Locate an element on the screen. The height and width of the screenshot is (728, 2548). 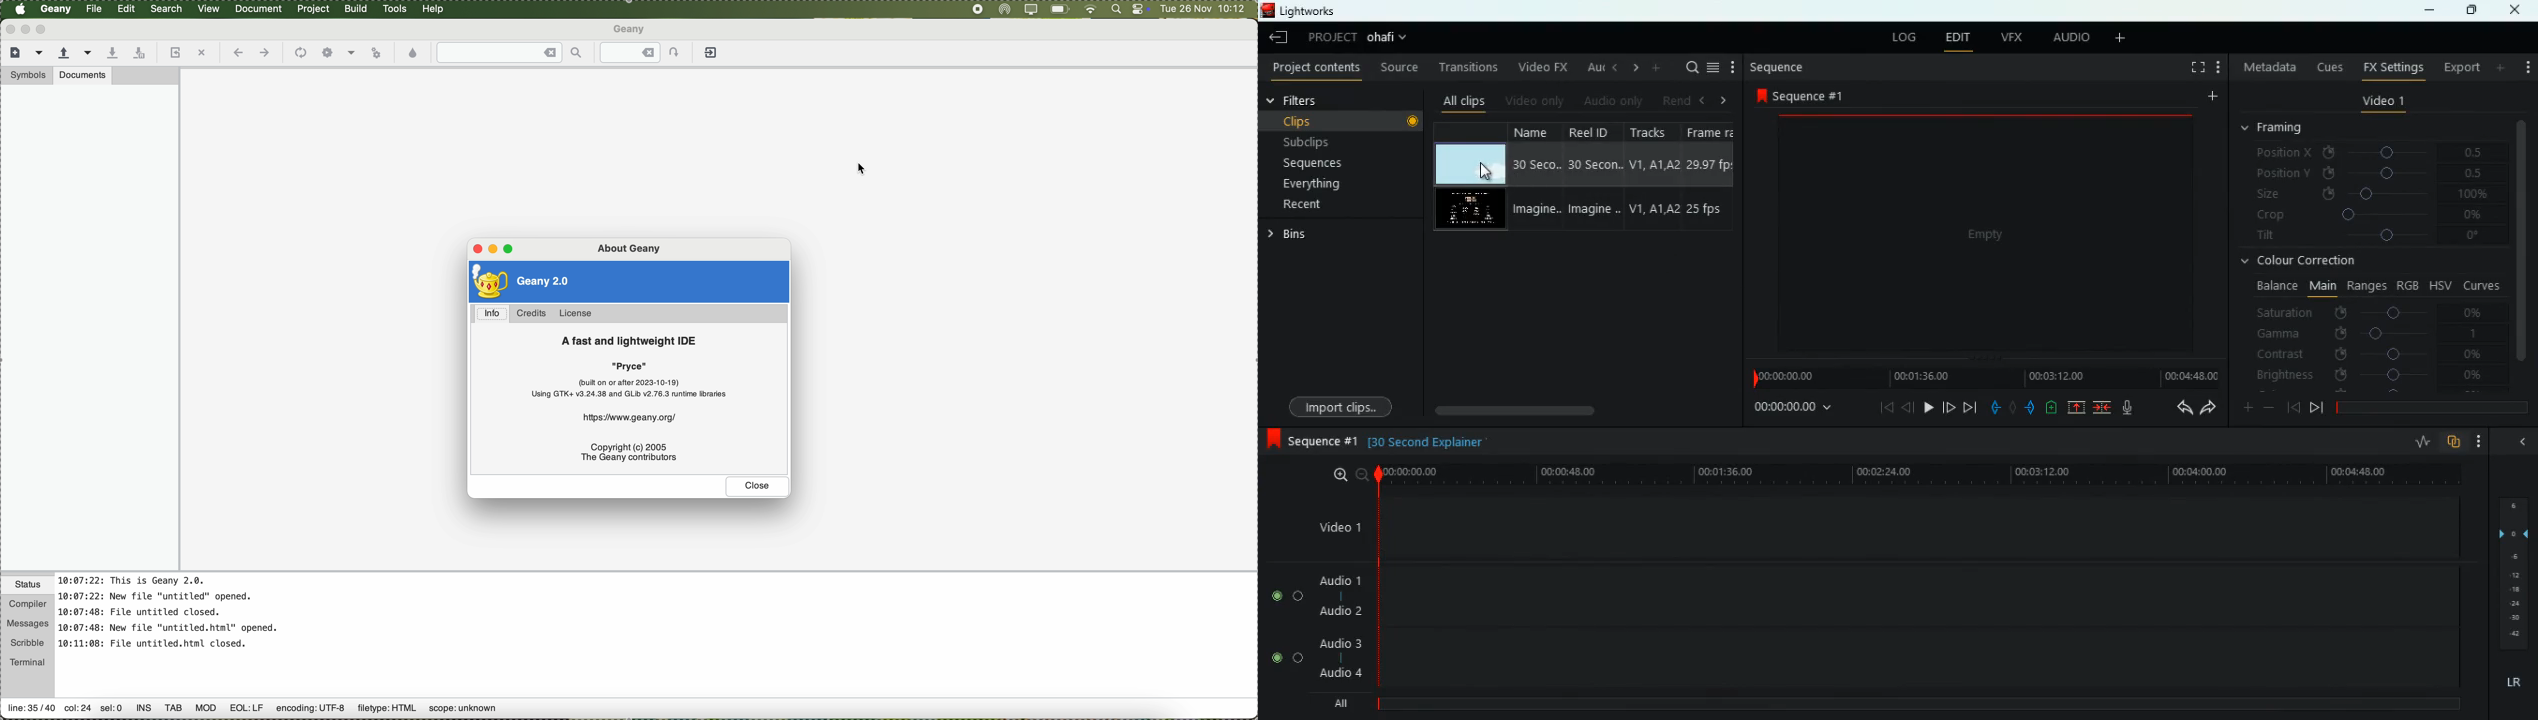
info is located at coordinates (493, 314).